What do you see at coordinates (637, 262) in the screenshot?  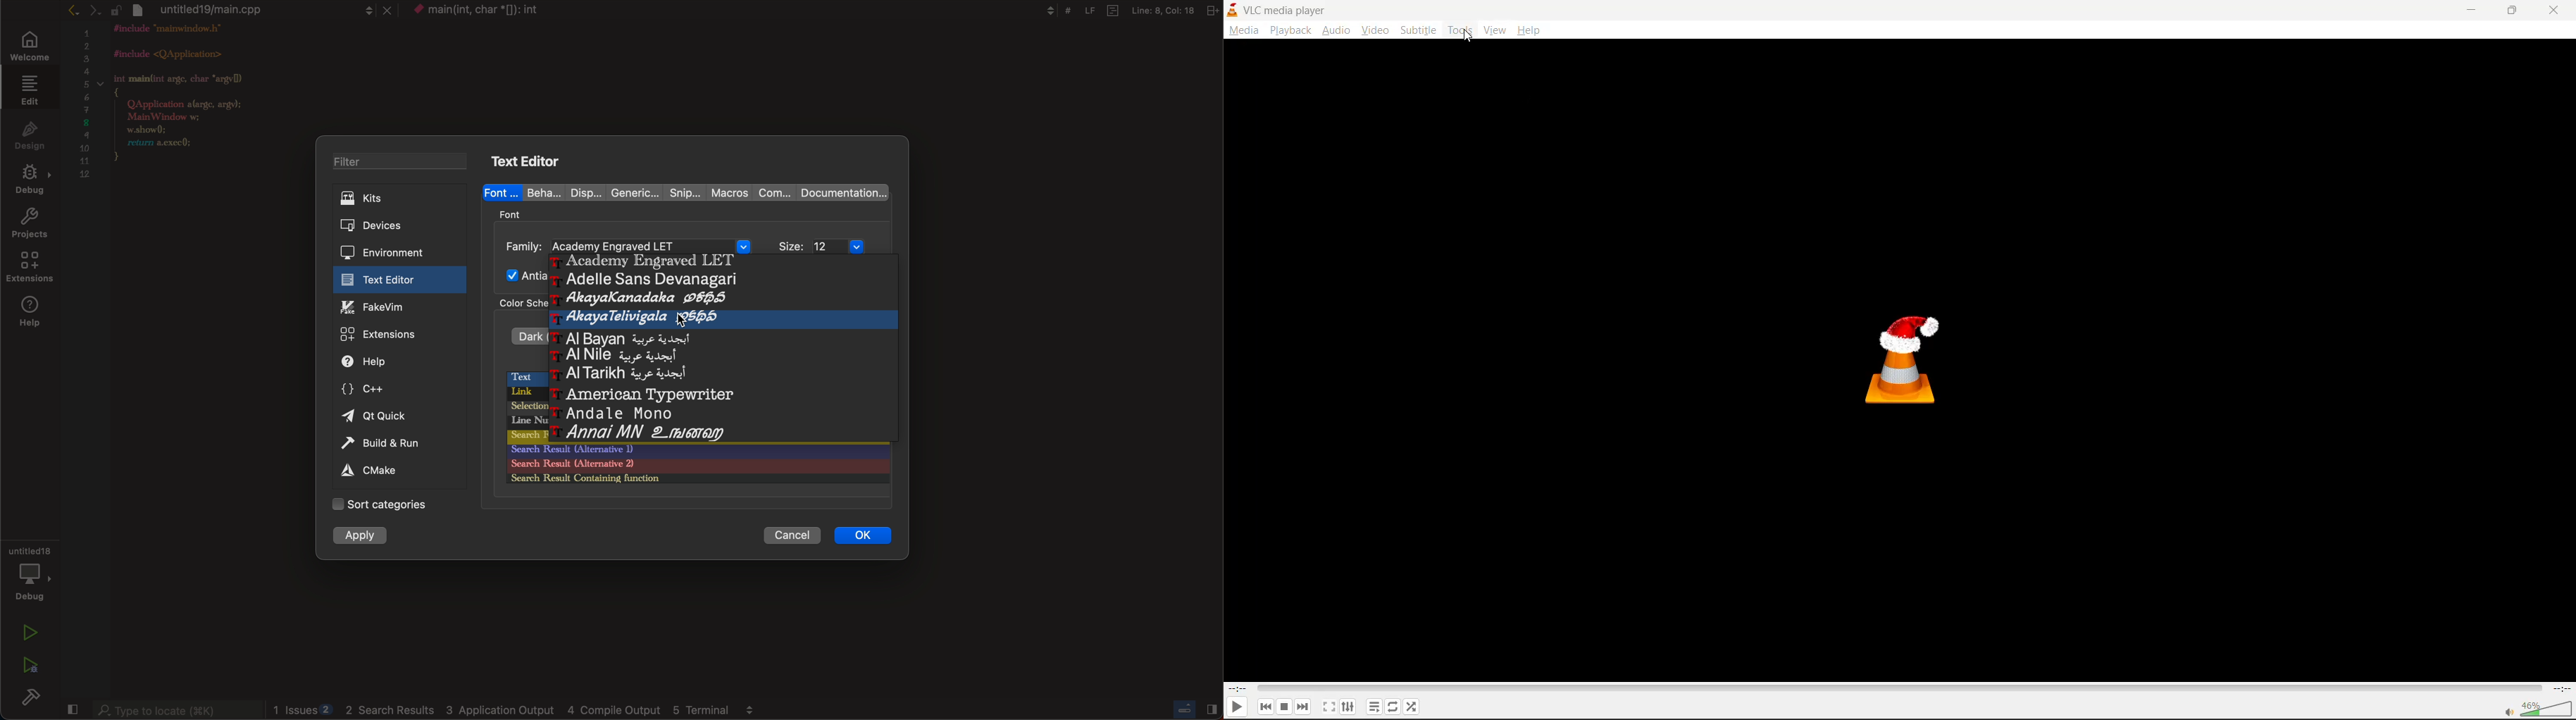 I see `ACADEMY ` at bounding box center [637, 262].